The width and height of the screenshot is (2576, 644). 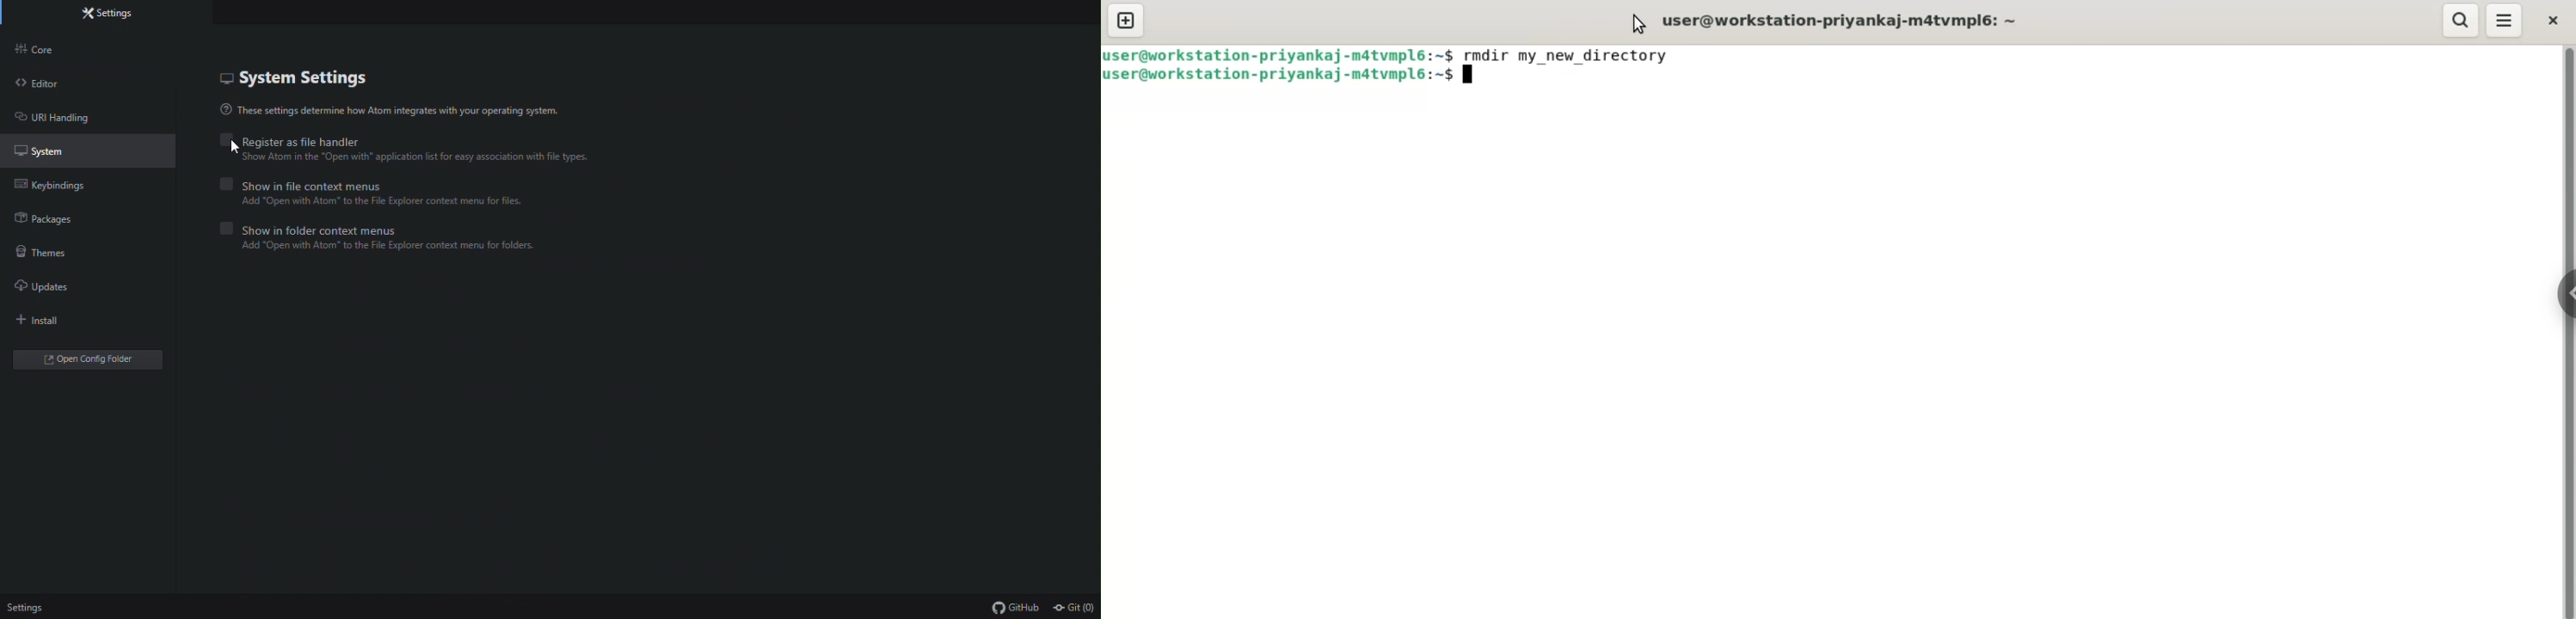 What do you see at coordinates (58, 222) in the screenshot?
I see `Packages` at bounding box center [58, 222].